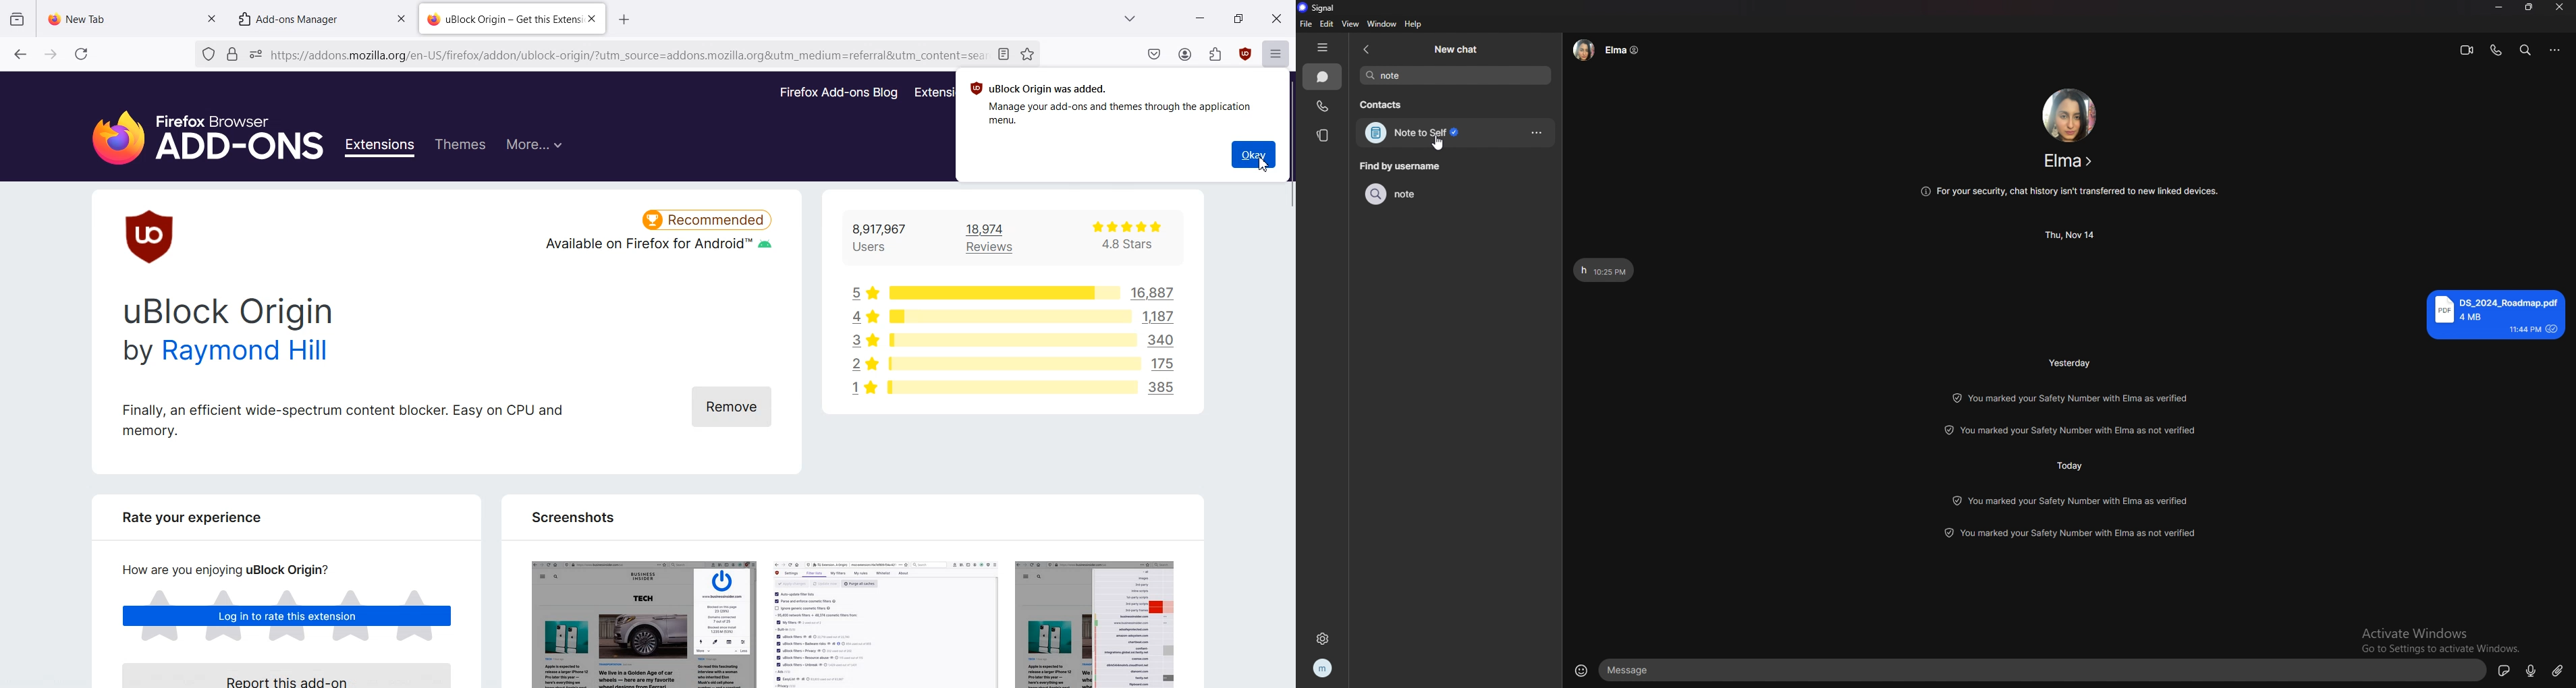 The width and height of the screenshot is (2576, 700). What do you see at coordinates (2496, 50) in the screenshot?
I see `voice call` at bounding box center [2496, 50].